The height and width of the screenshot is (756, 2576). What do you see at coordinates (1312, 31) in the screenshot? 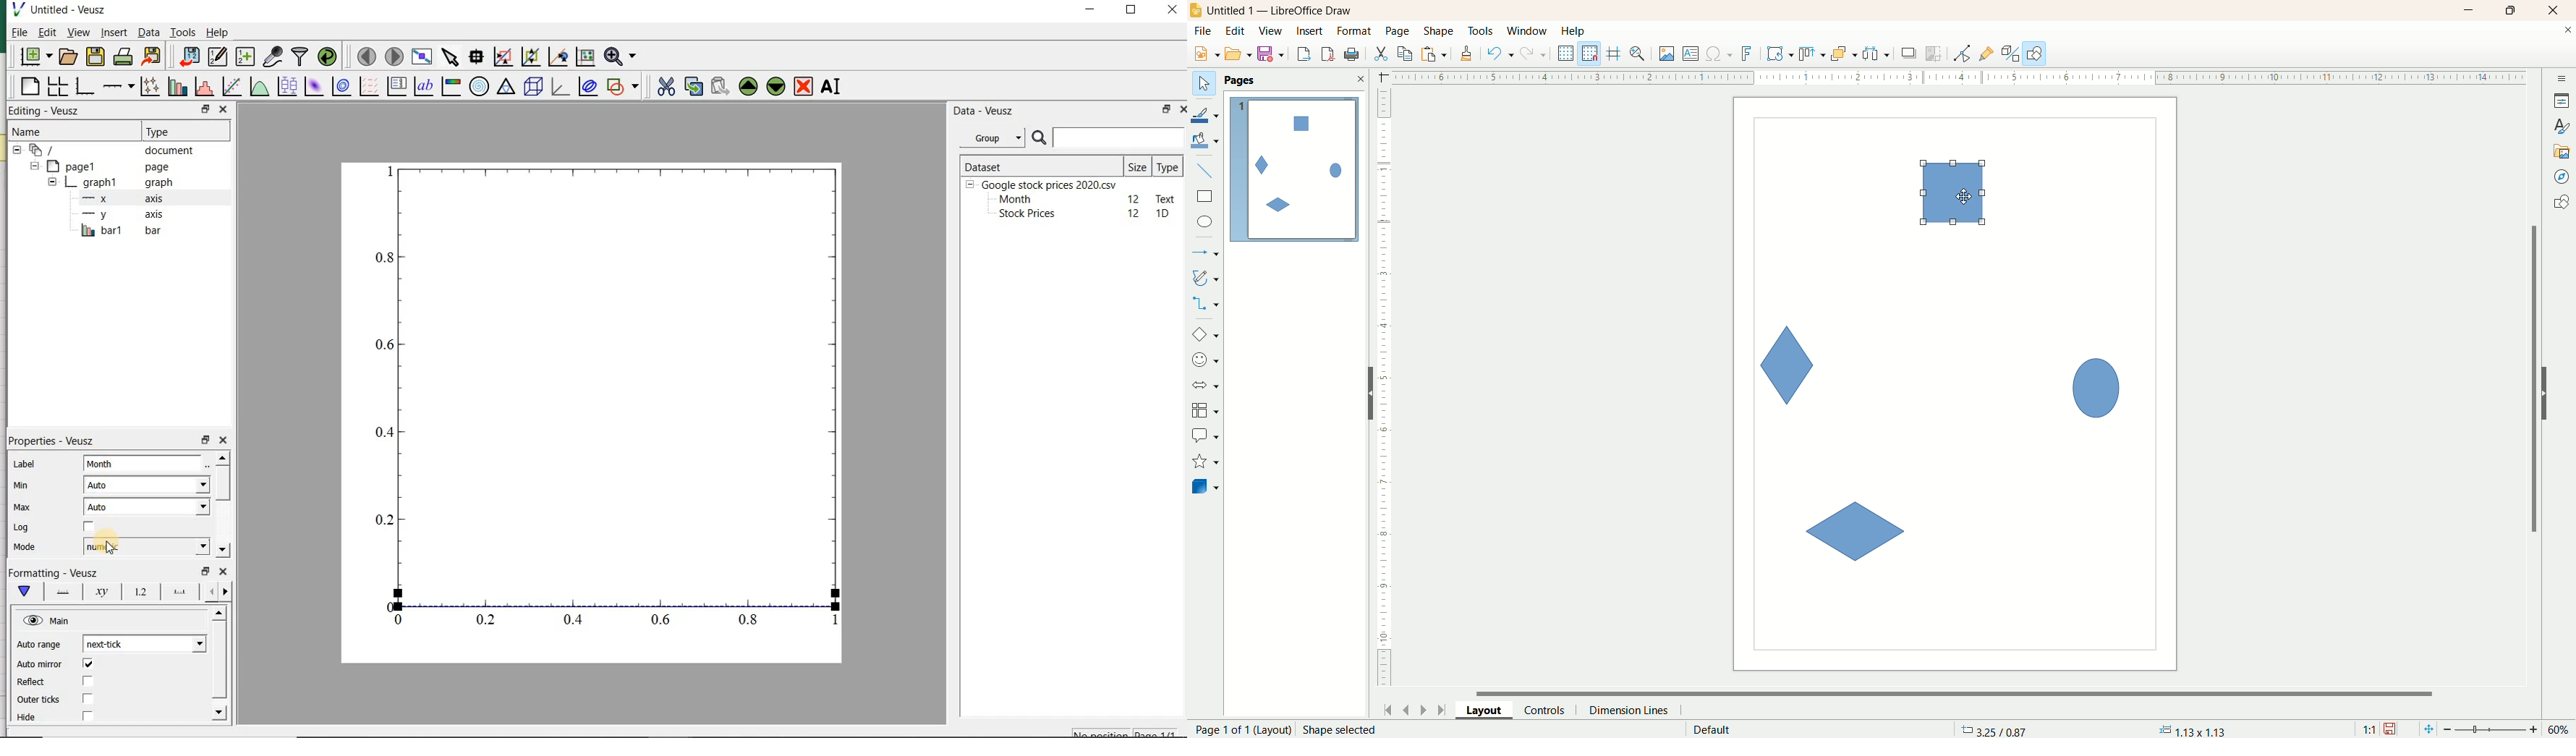
I see `insert` at bounding box center [1312, 31].